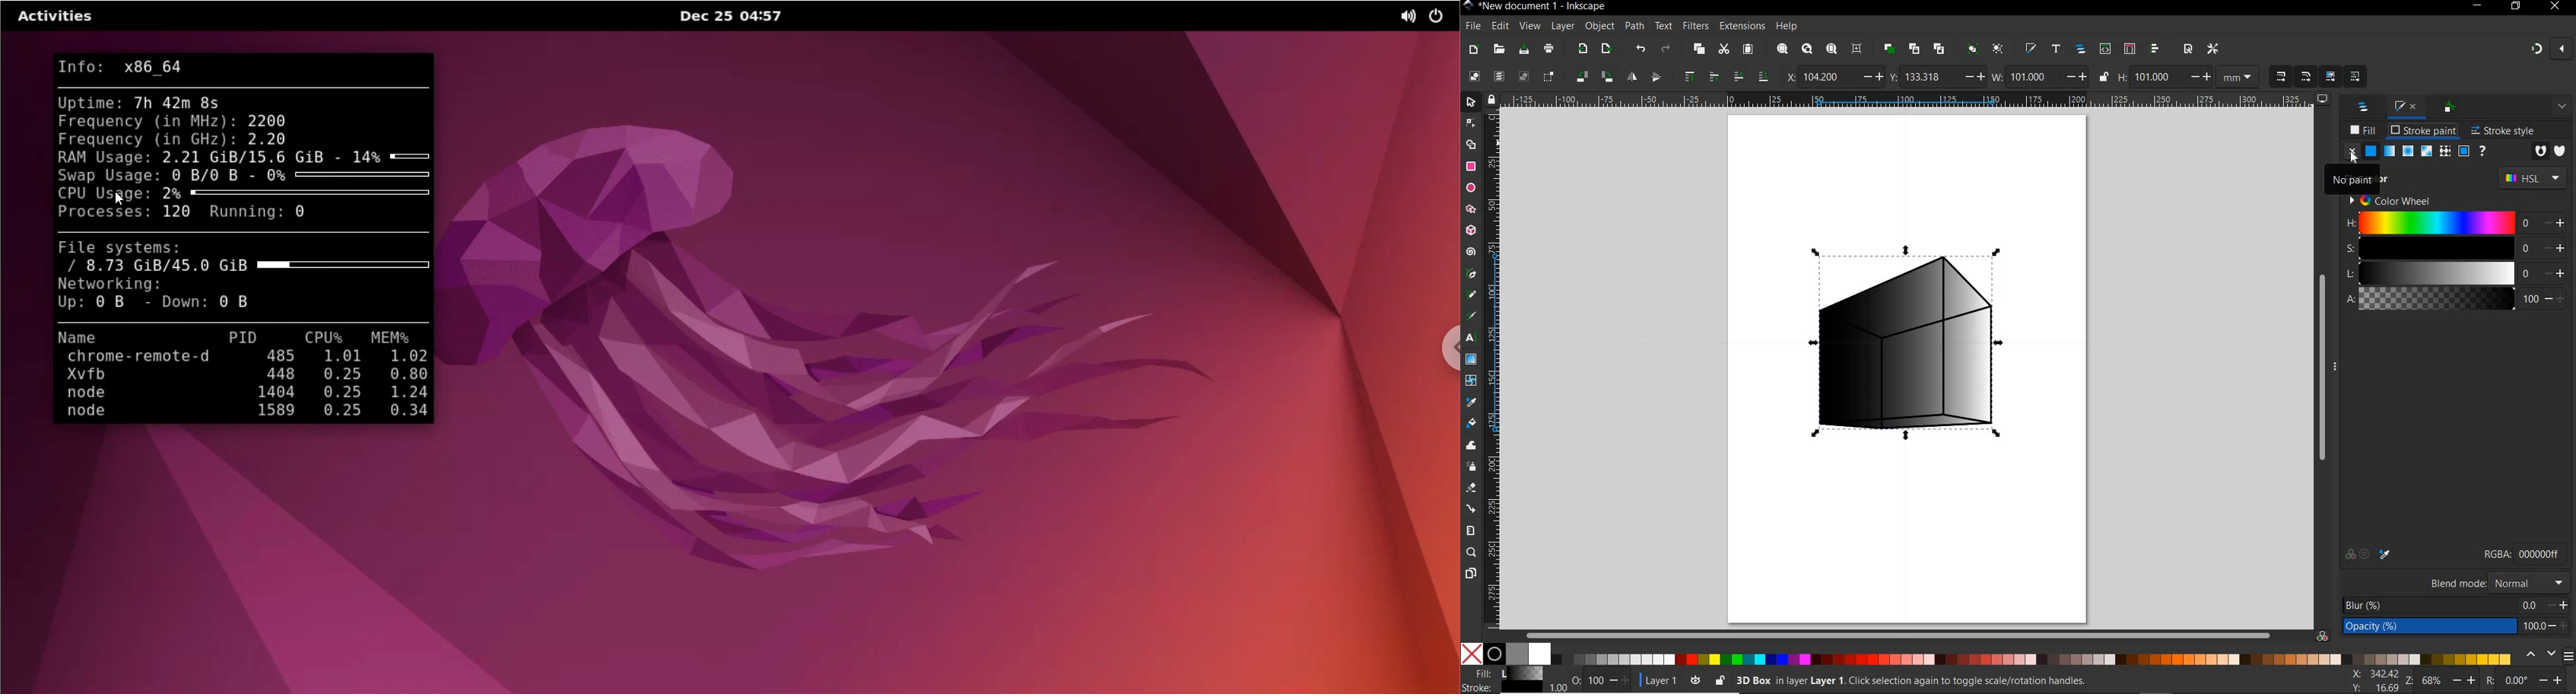 The image size is (2576, 700). What do you see at coordinates (1713, 76) in the screenshot?
I see `RAISE SELECTION` at bounding box center [1713, 76].